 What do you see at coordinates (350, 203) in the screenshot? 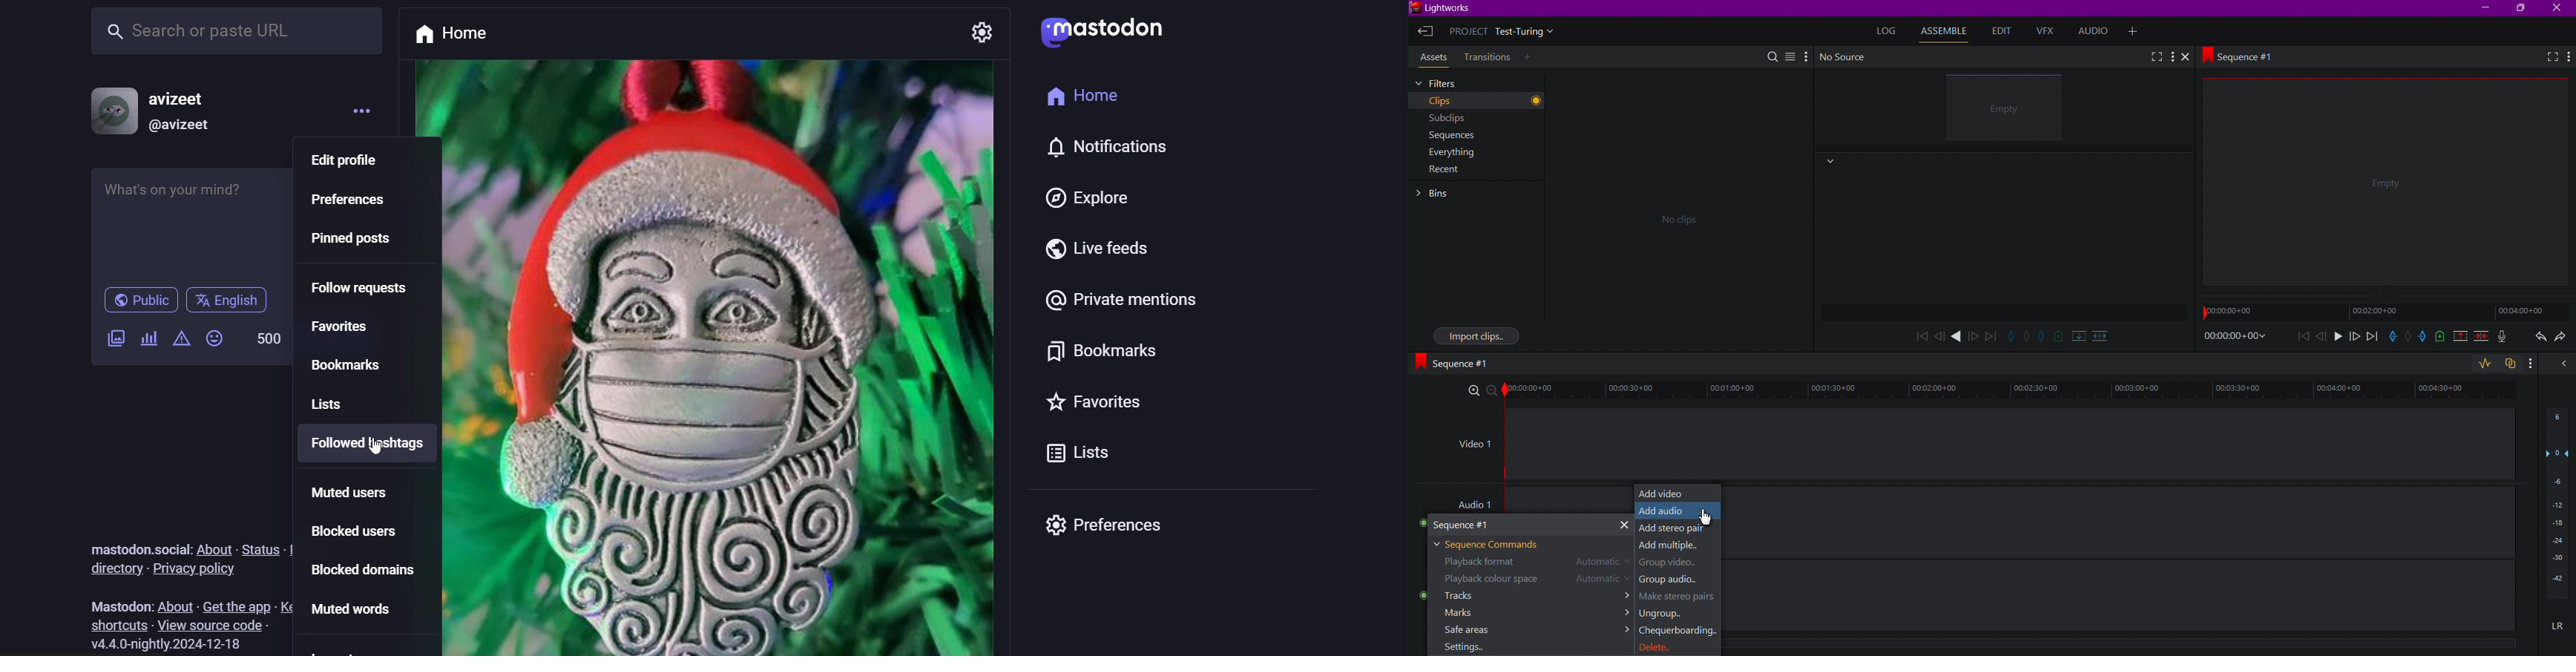
I see `preferences` at bounding box center [350, 203].